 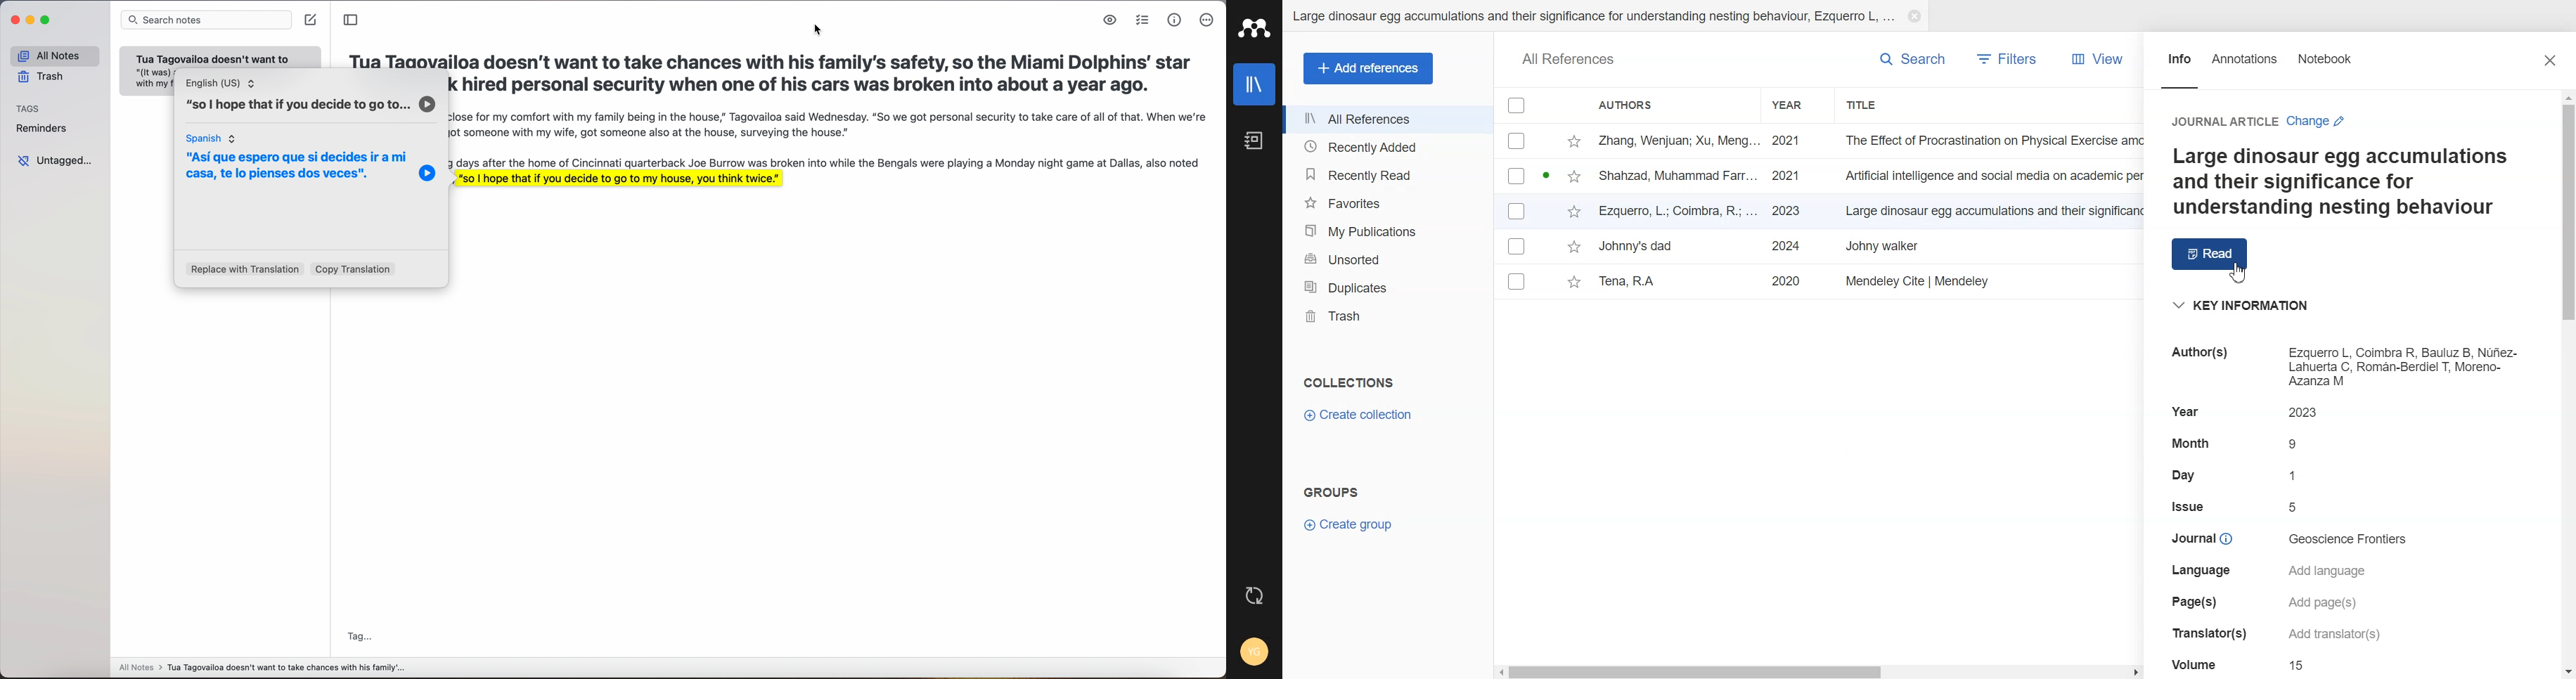 I want to click on Add references, so click(x=1369, y=68).